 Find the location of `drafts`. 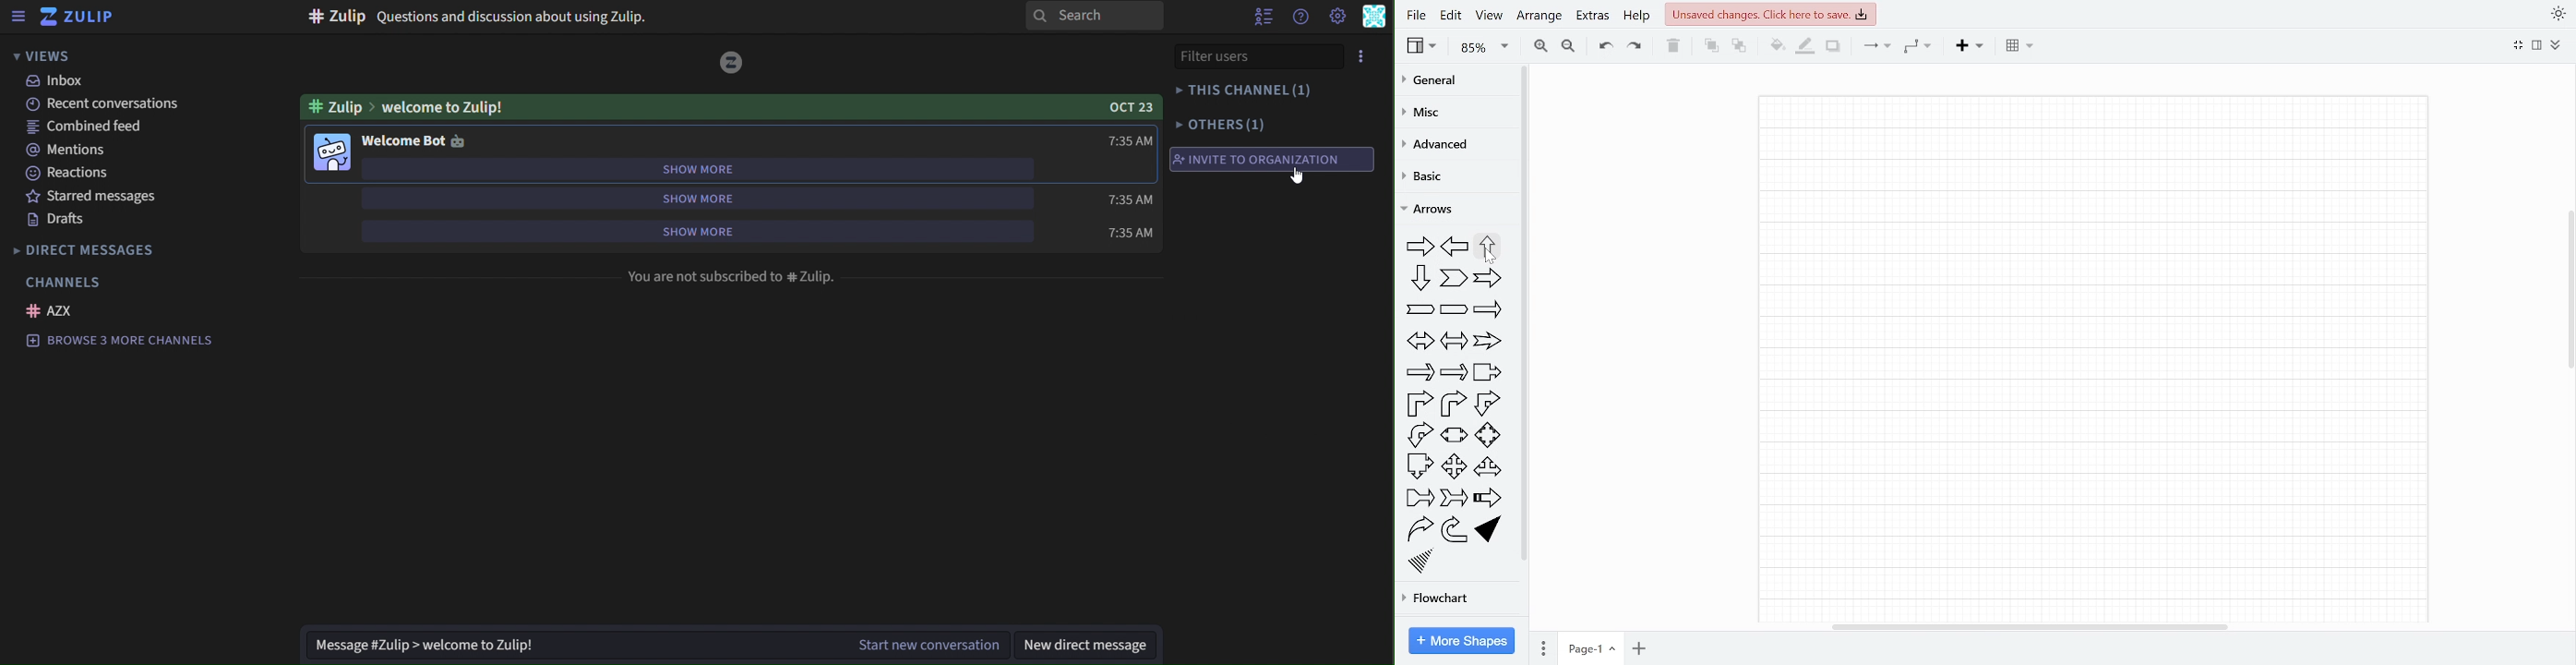

drafts is located at coordinates (56, 220).